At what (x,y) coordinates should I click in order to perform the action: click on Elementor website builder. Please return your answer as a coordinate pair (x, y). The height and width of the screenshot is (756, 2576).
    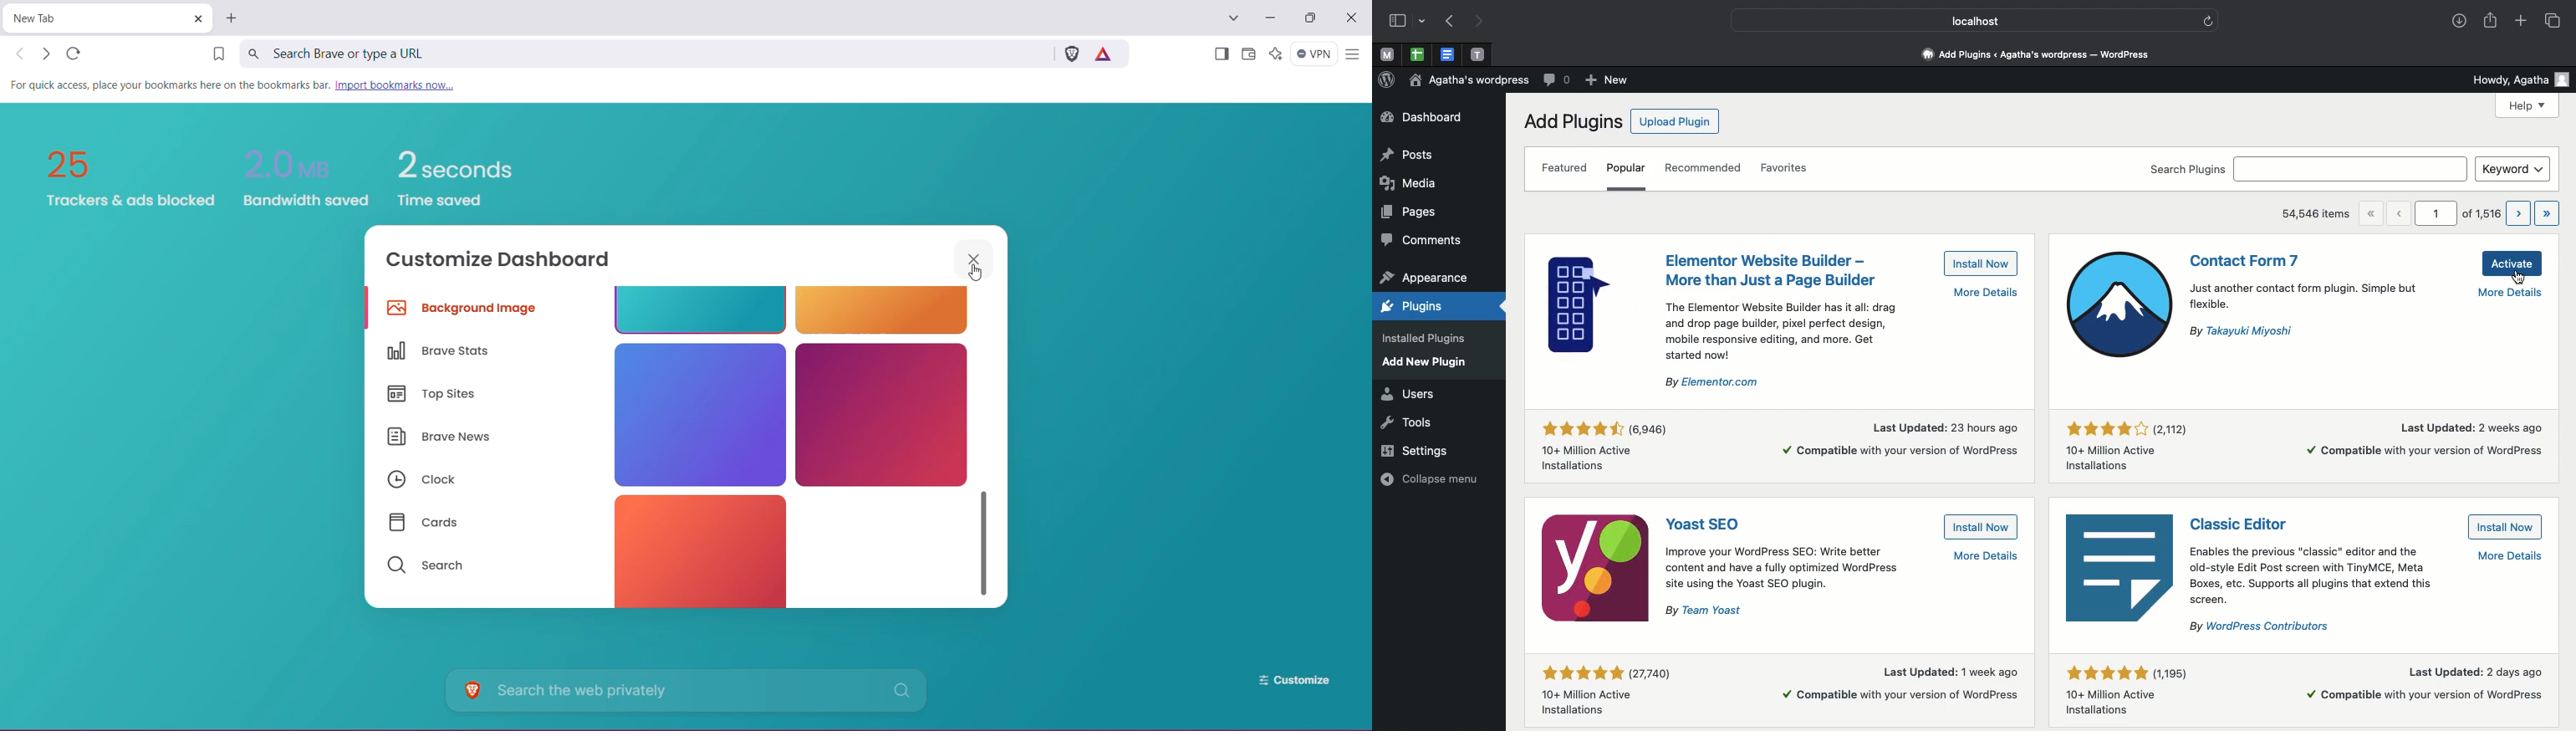
    Looking at the image, I should click on (1771, 270).